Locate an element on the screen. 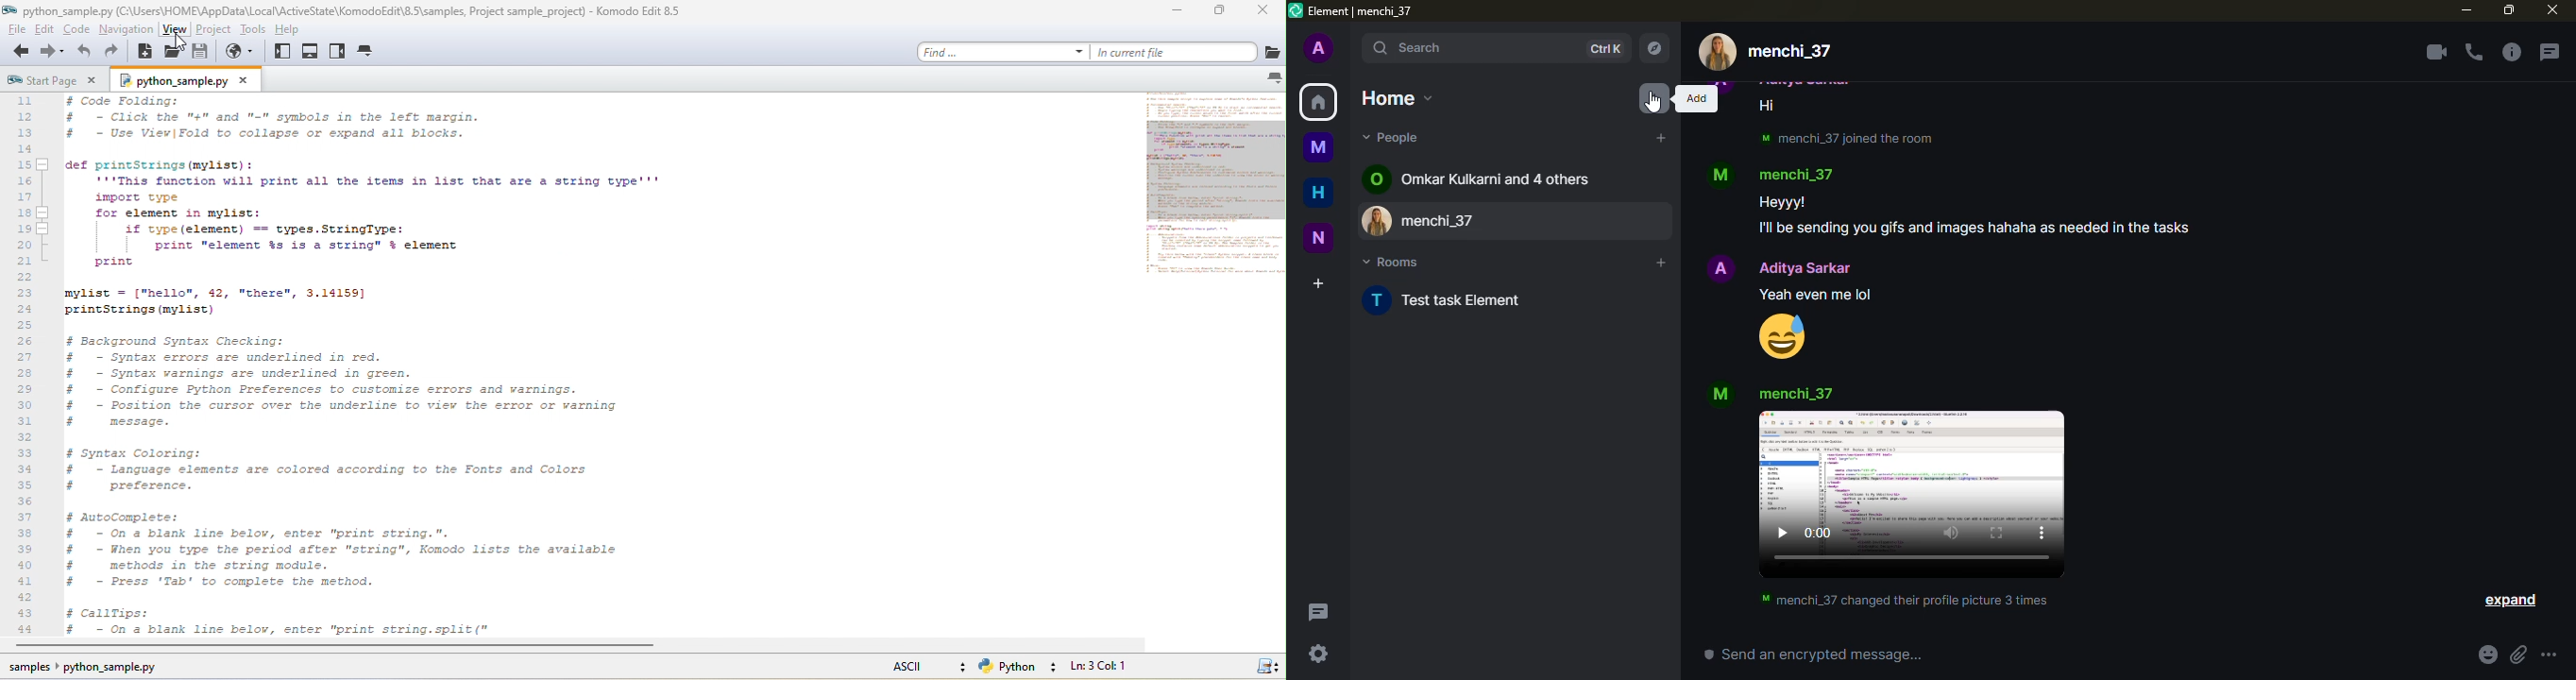 The height and width of the screenshot is (700, 2576). Aditya Sarkar is located at coordinates (1805, 268).